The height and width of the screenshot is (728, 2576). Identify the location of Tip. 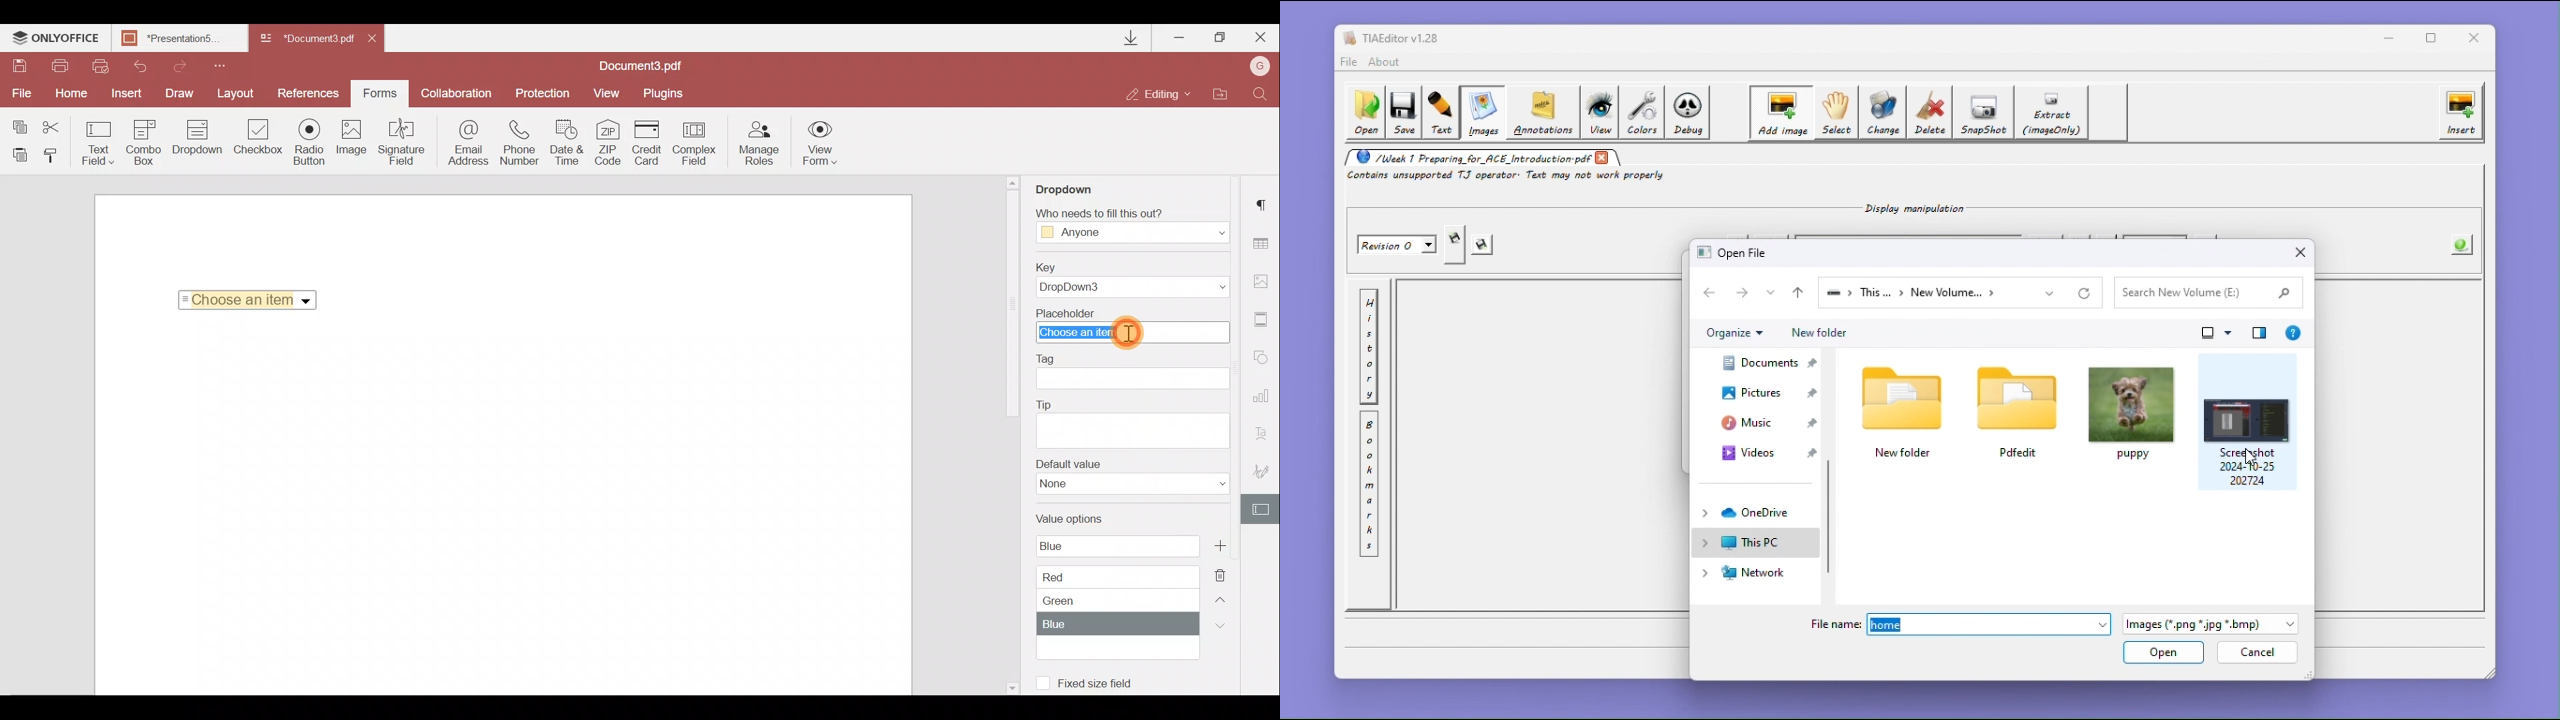
(1133, 422).